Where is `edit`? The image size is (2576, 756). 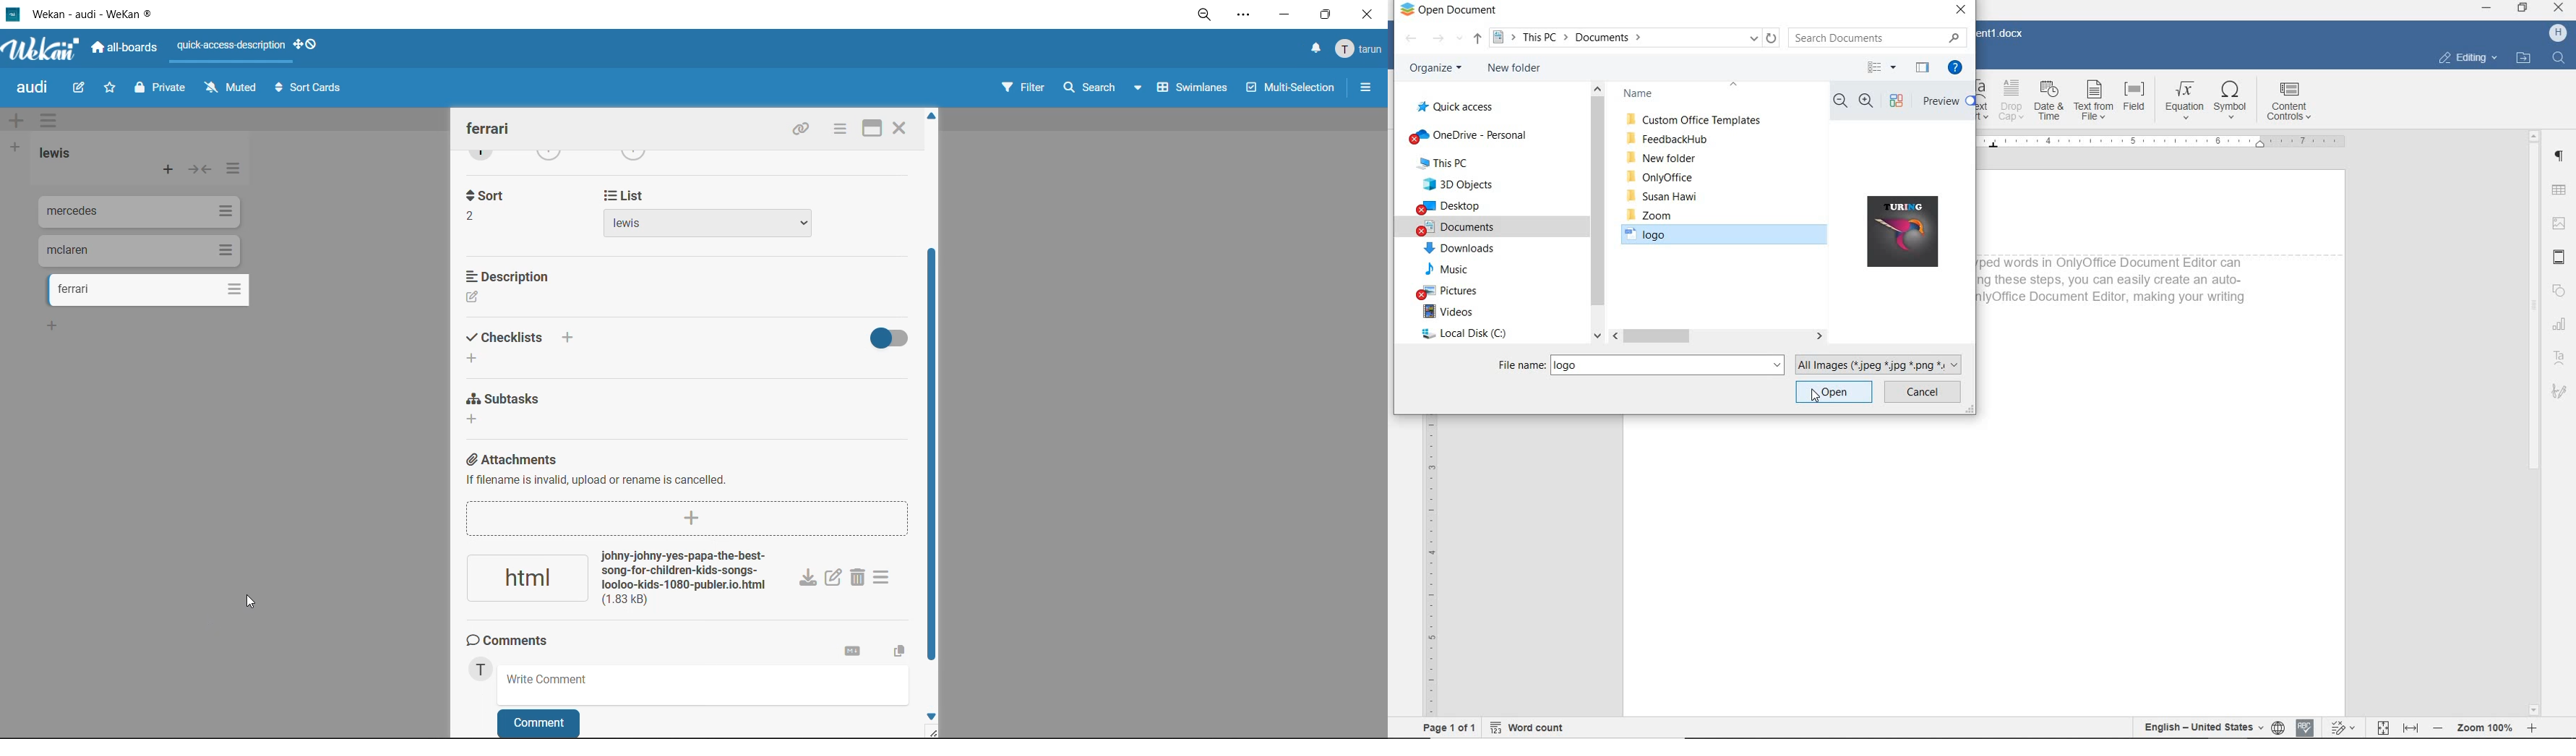 edit is located at coordinates (833, 576).